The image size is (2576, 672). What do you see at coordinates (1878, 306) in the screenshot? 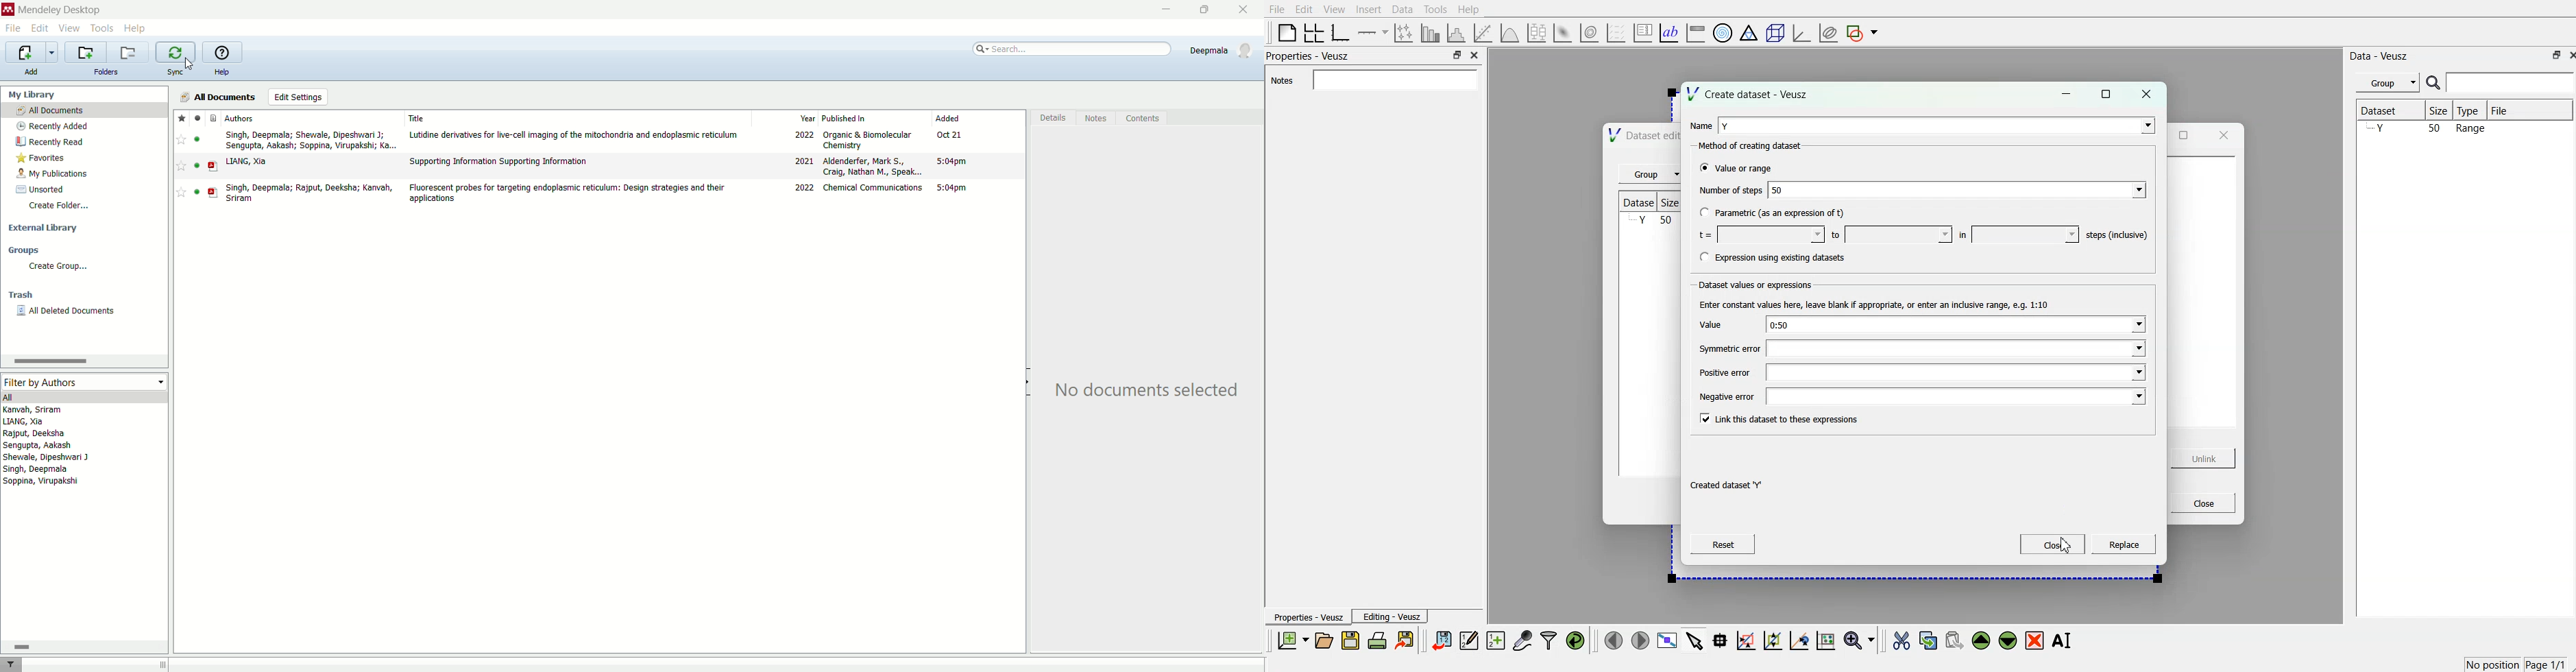
I see `Enter constant values here, leave blank if appropriate, or enter an indusive range, e.g. 1:10` at bounding box center [1878, 306].